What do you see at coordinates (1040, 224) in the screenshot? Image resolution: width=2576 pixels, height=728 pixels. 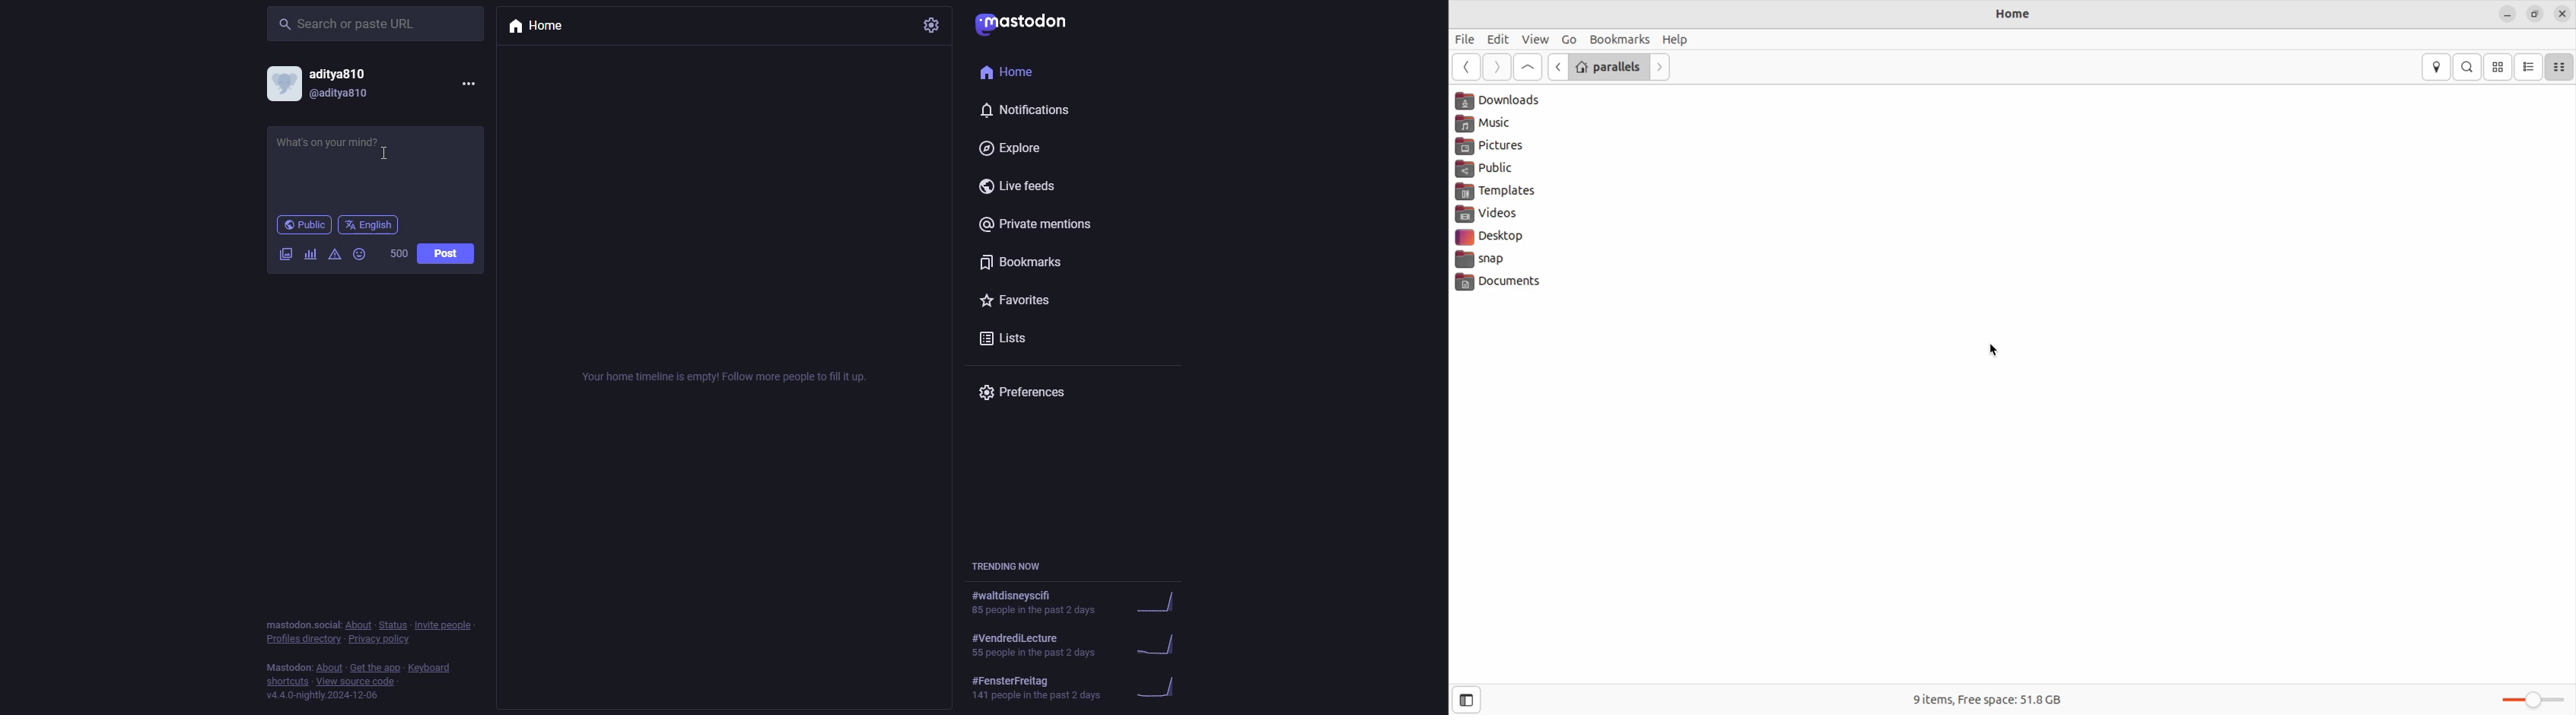 I see `private mentions` at bounding box center [1040, 224].